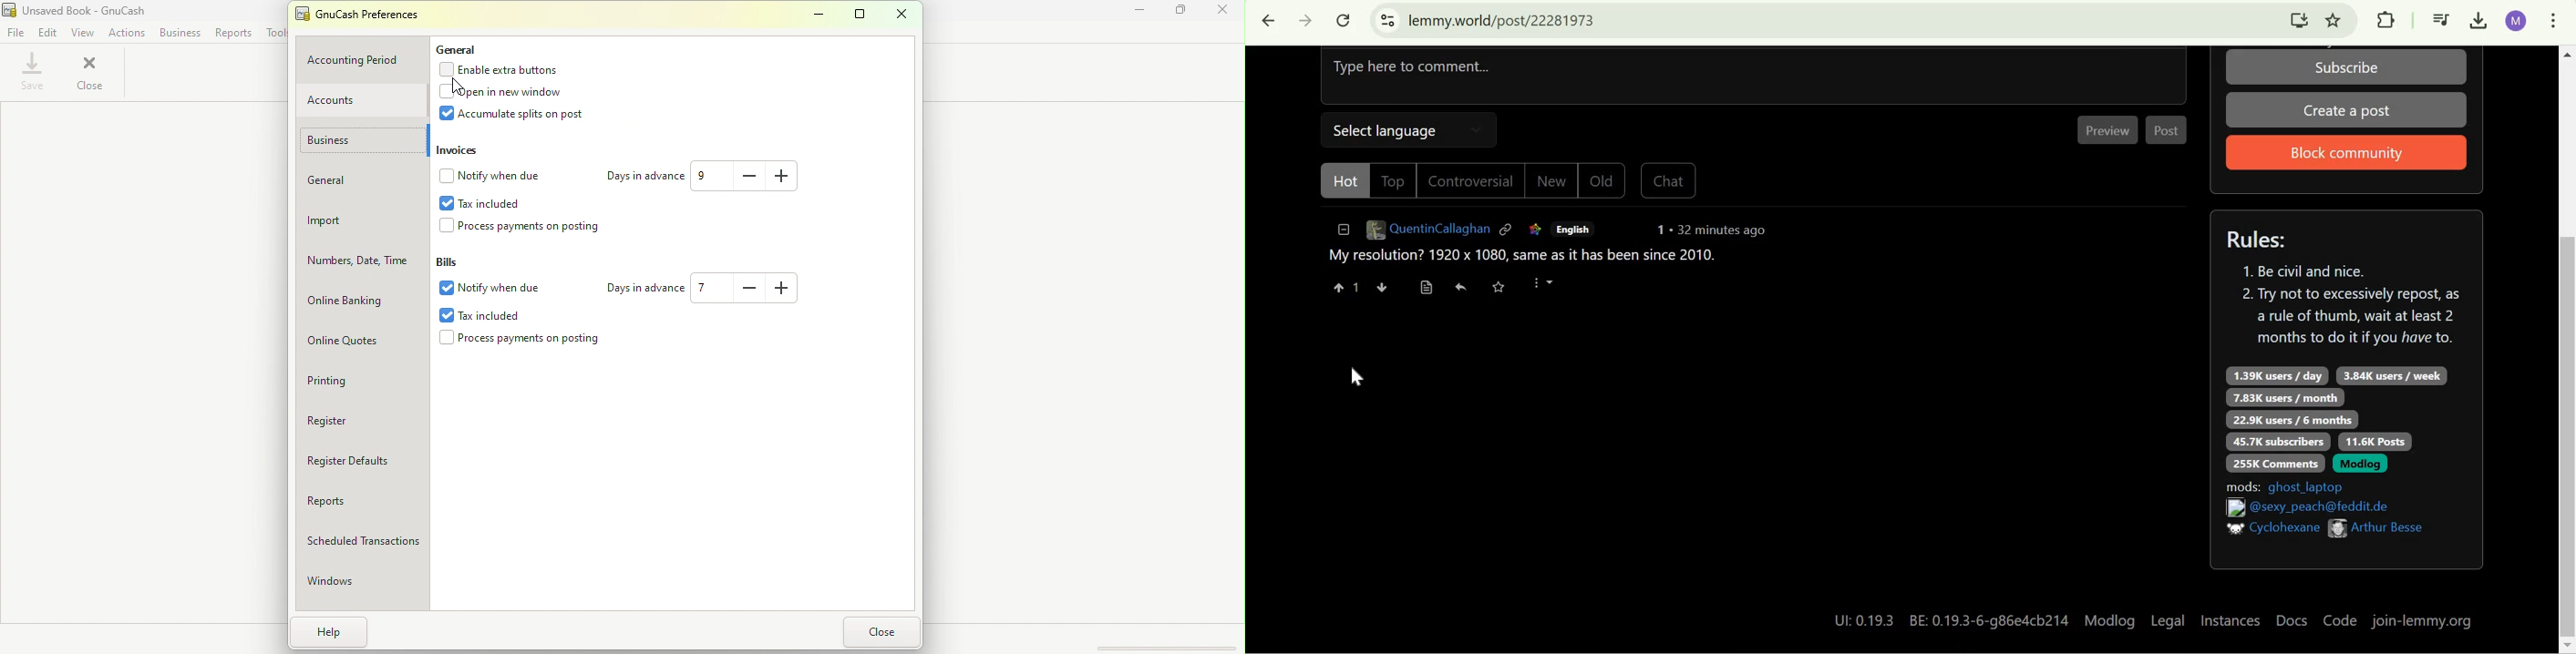  What do you see at coordinates (16, 35) in the screenshot?
I see `File` at bounding box center [16, 35].